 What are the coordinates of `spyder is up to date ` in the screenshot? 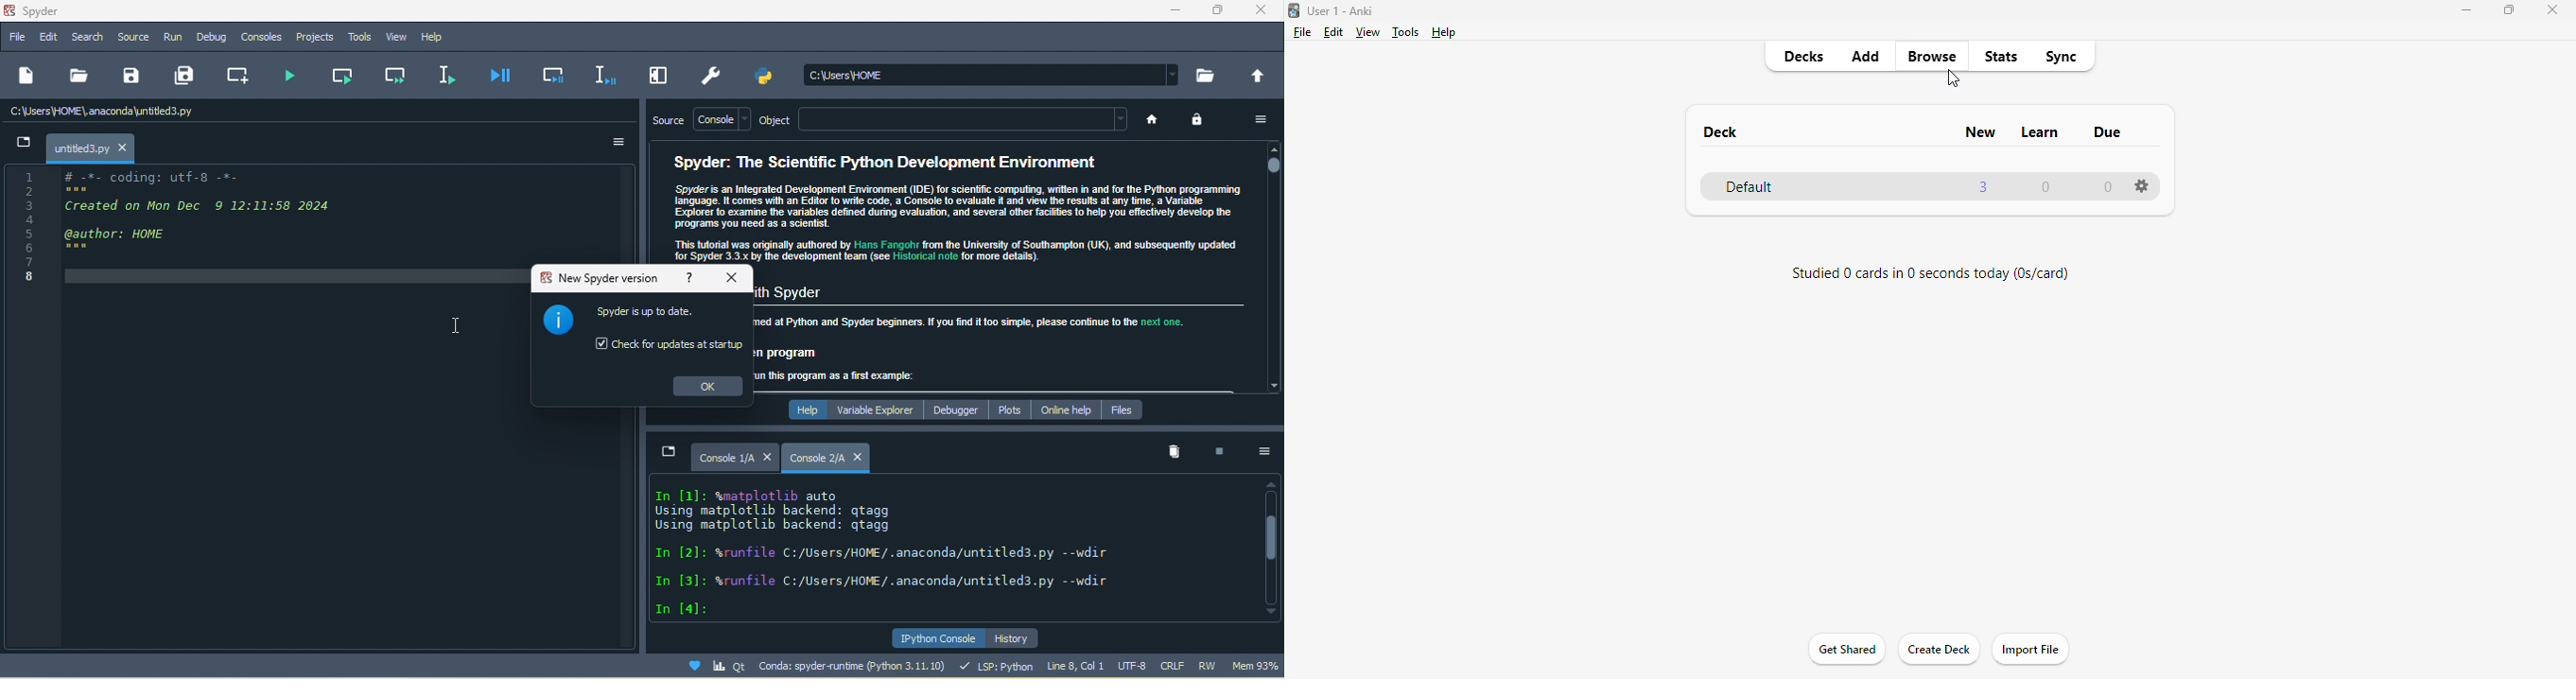 It's located at (649, 312).